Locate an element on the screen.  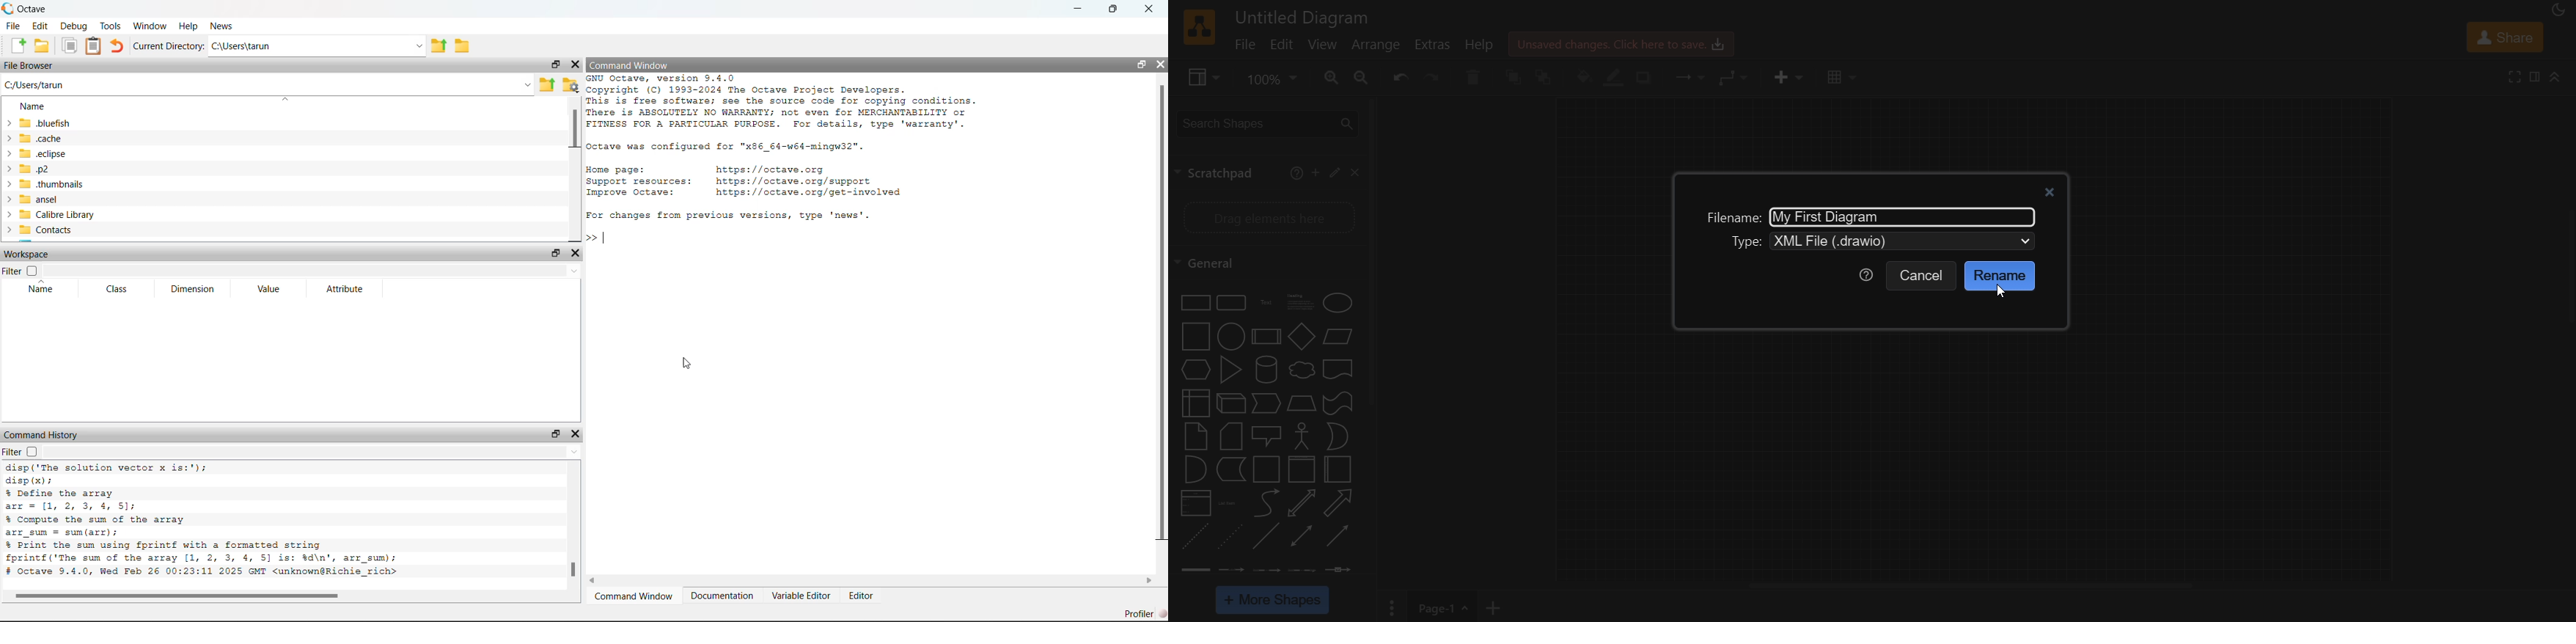
zoom out is located at coordinates (1360, 77).